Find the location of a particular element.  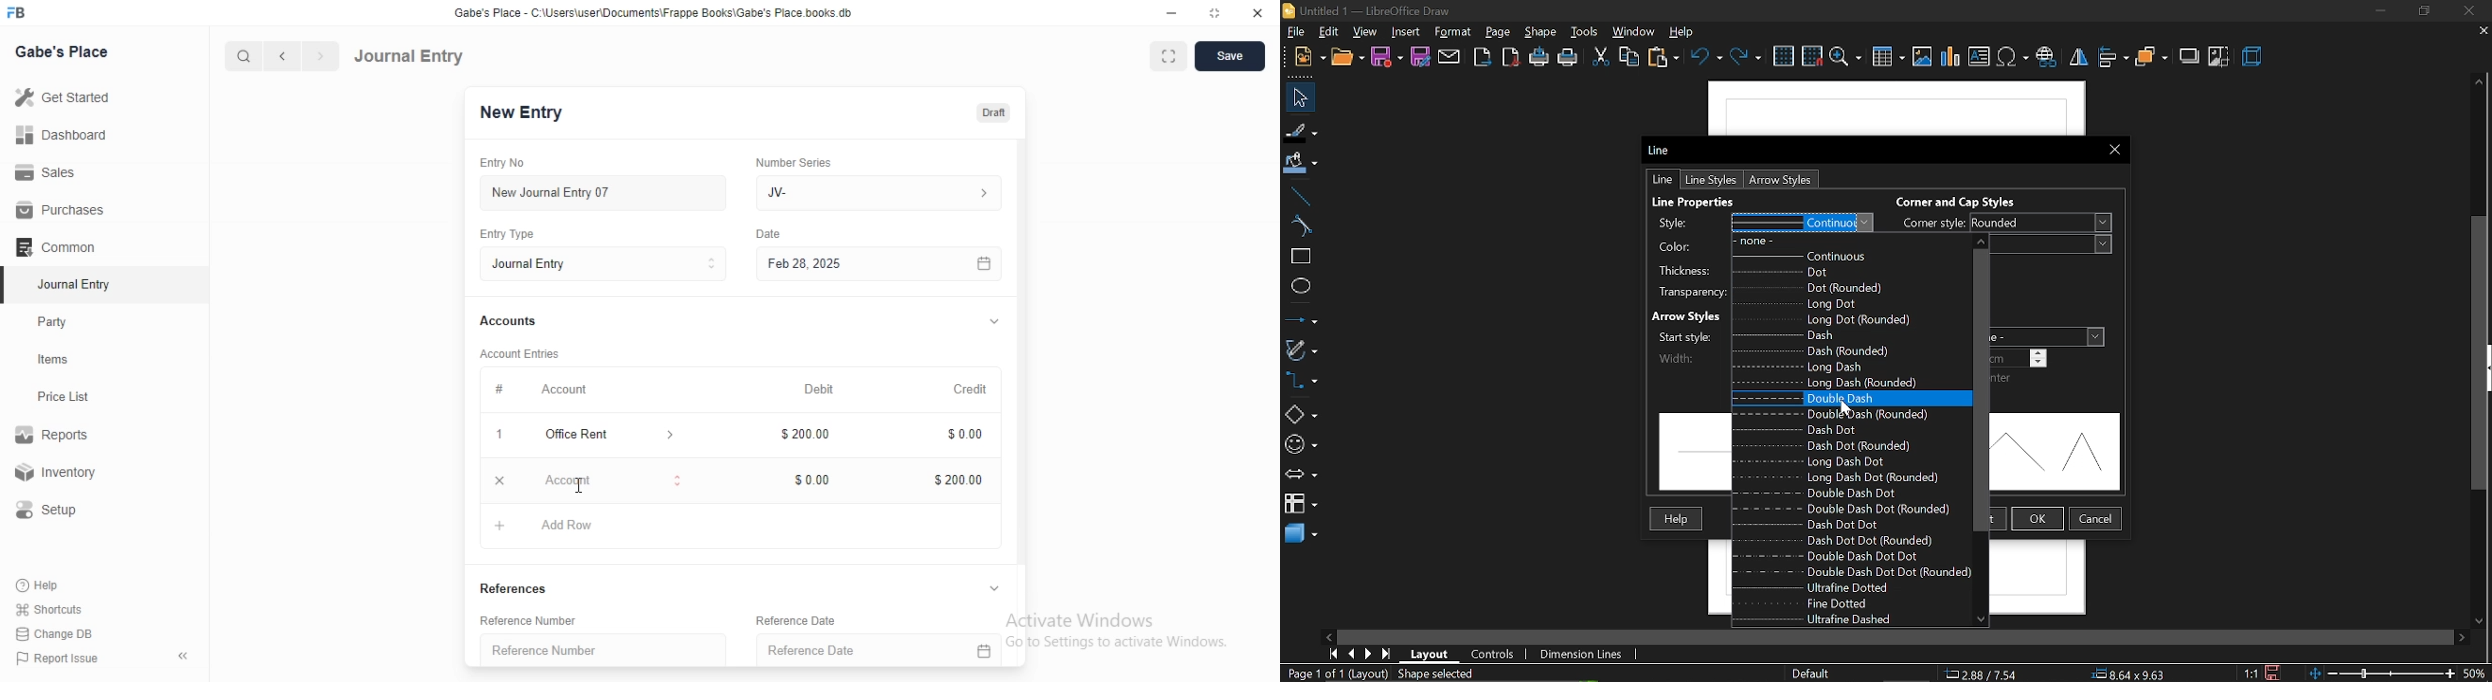

open is located at coordinates (1308, 57).